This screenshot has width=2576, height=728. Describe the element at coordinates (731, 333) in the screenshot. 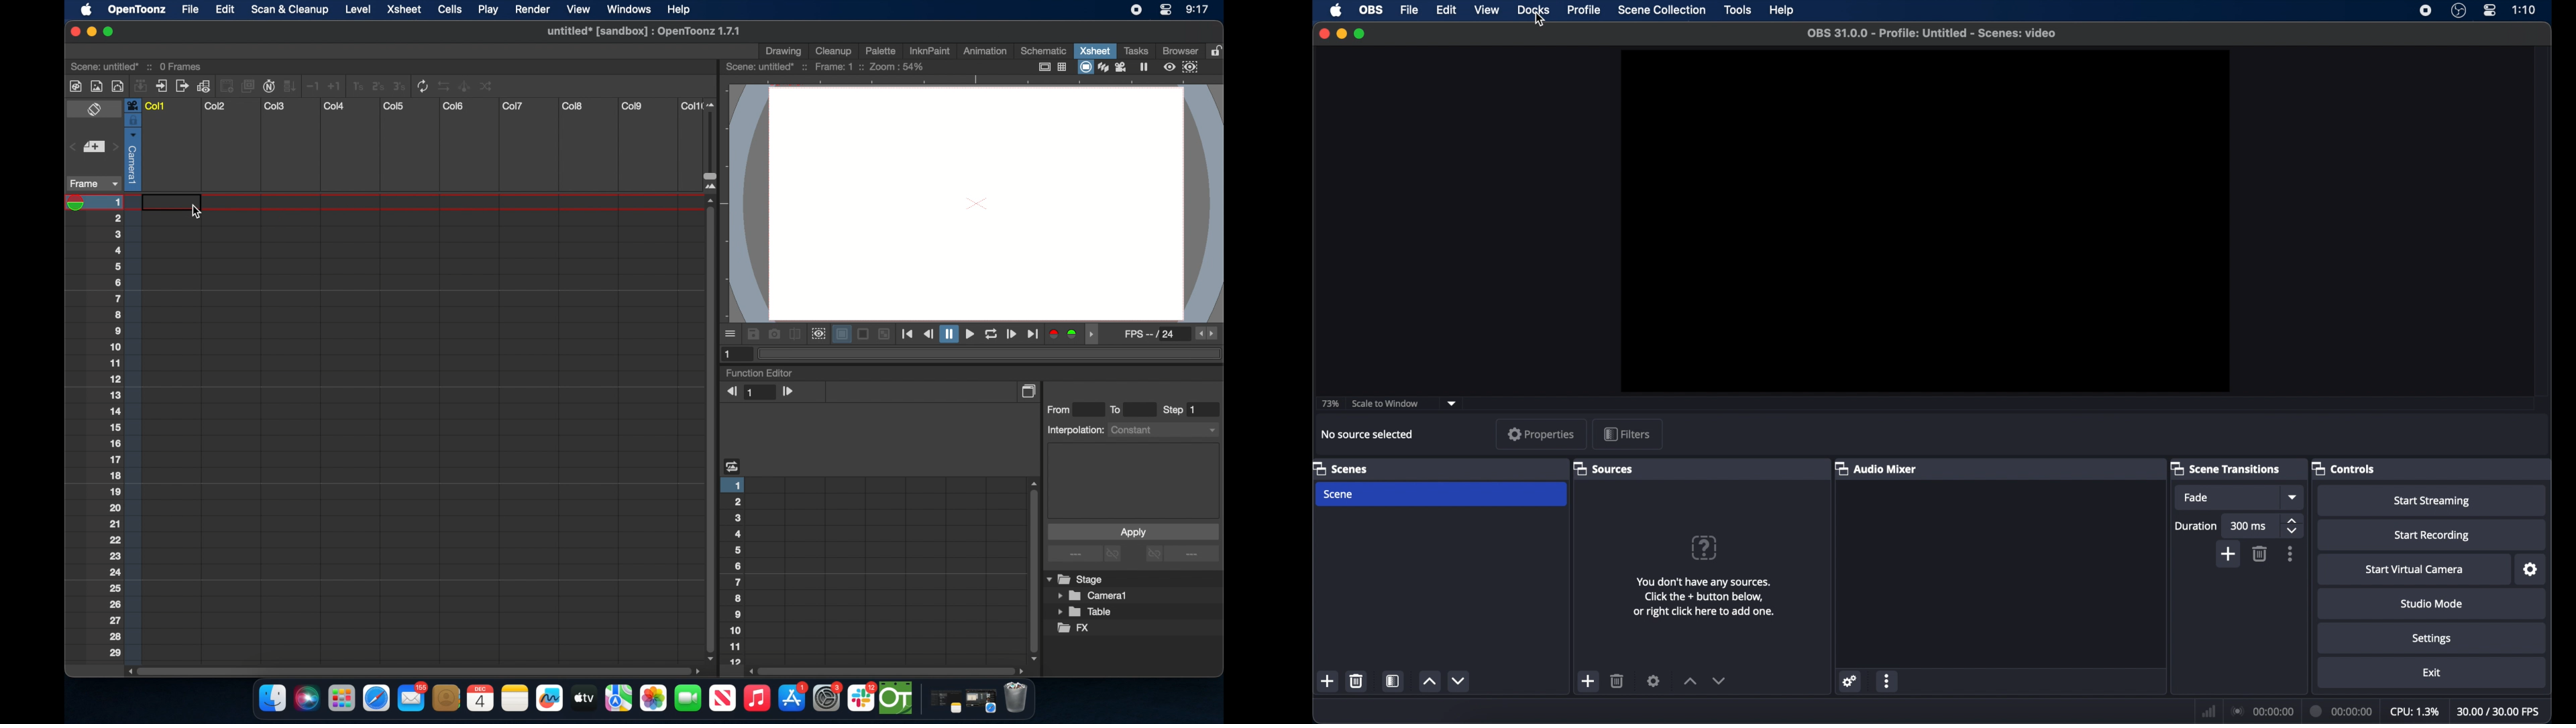

I see `moreoptions` at that location.